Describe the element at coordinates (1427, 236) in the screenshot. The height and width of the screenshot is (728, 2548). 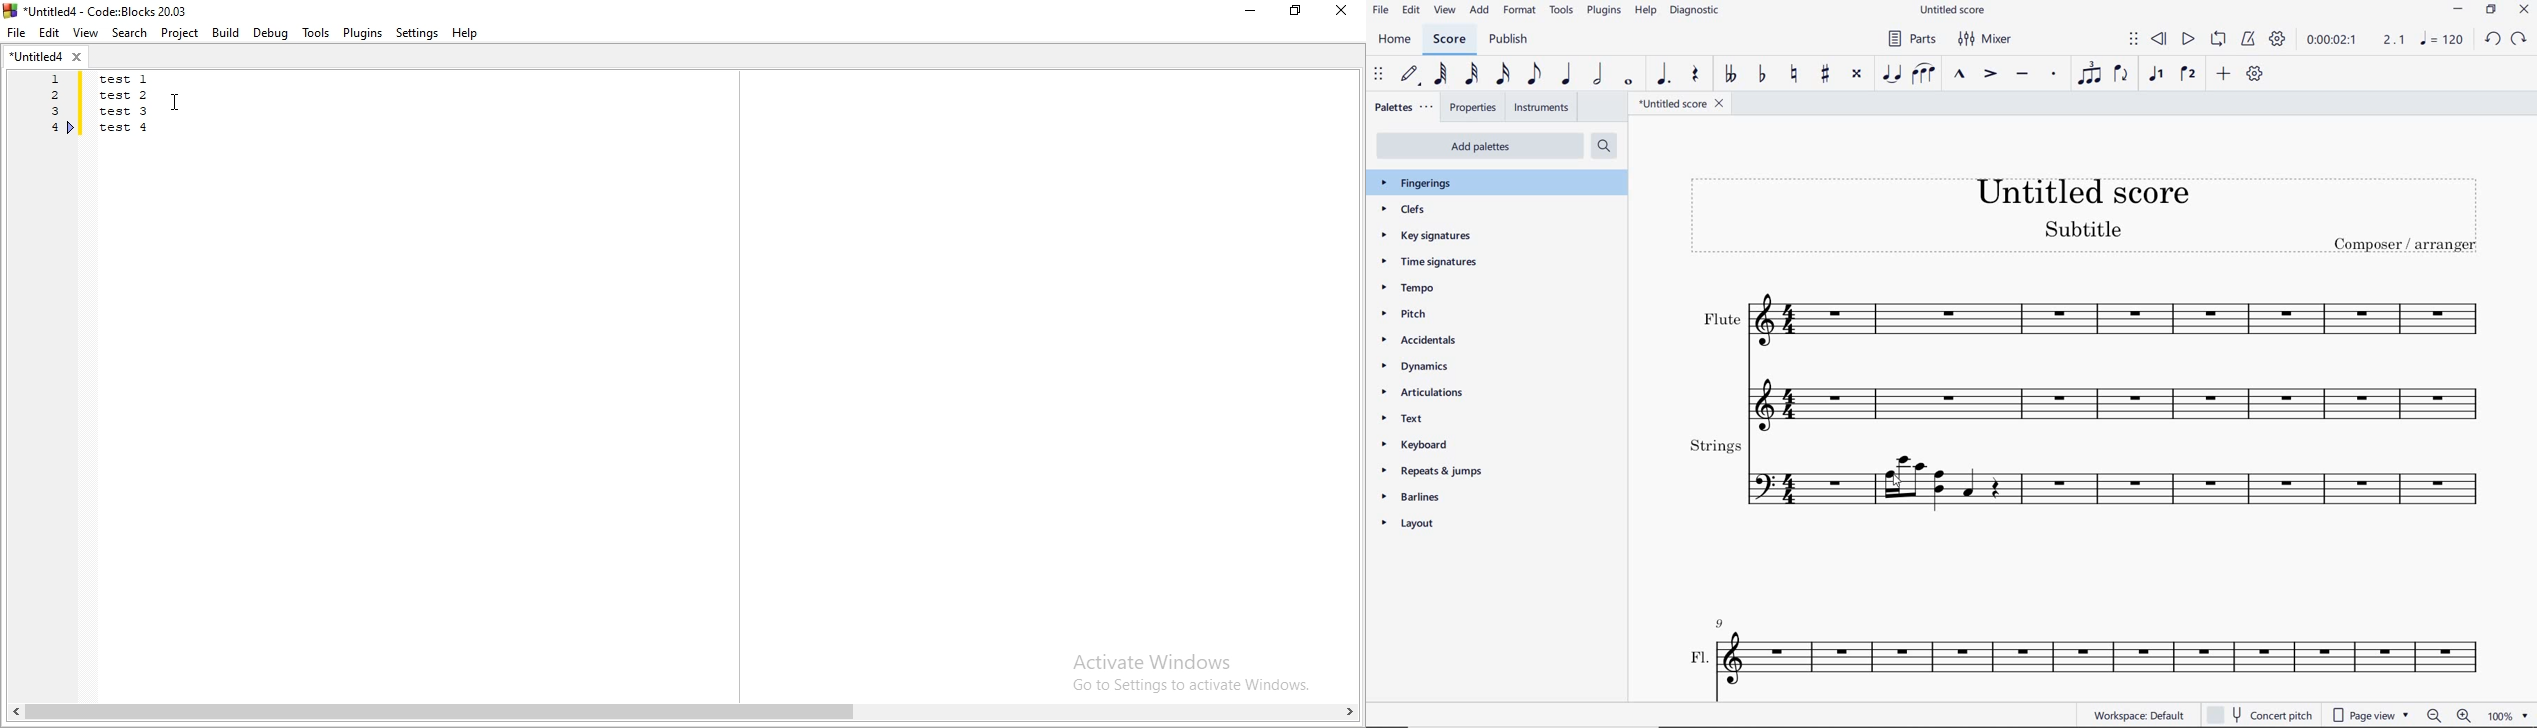
I see `key signatures` at that location.